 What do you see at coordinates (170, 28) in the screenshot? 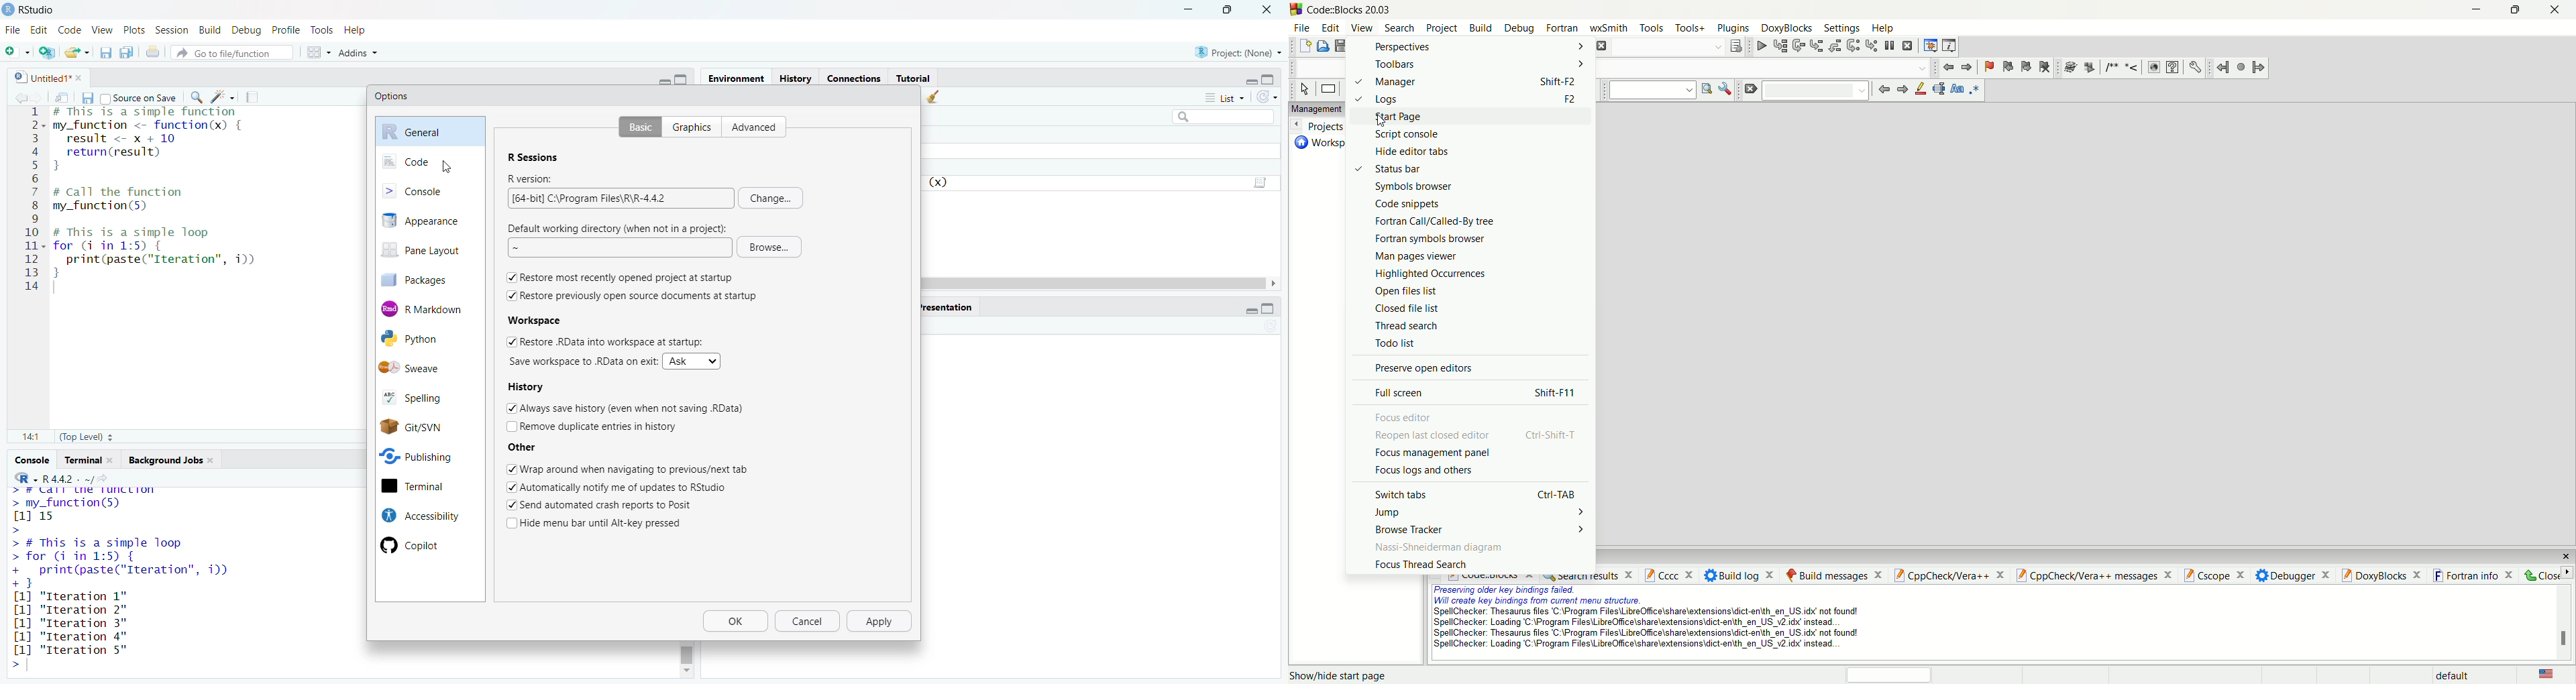
I see `session` at bounding box center [170, 28].